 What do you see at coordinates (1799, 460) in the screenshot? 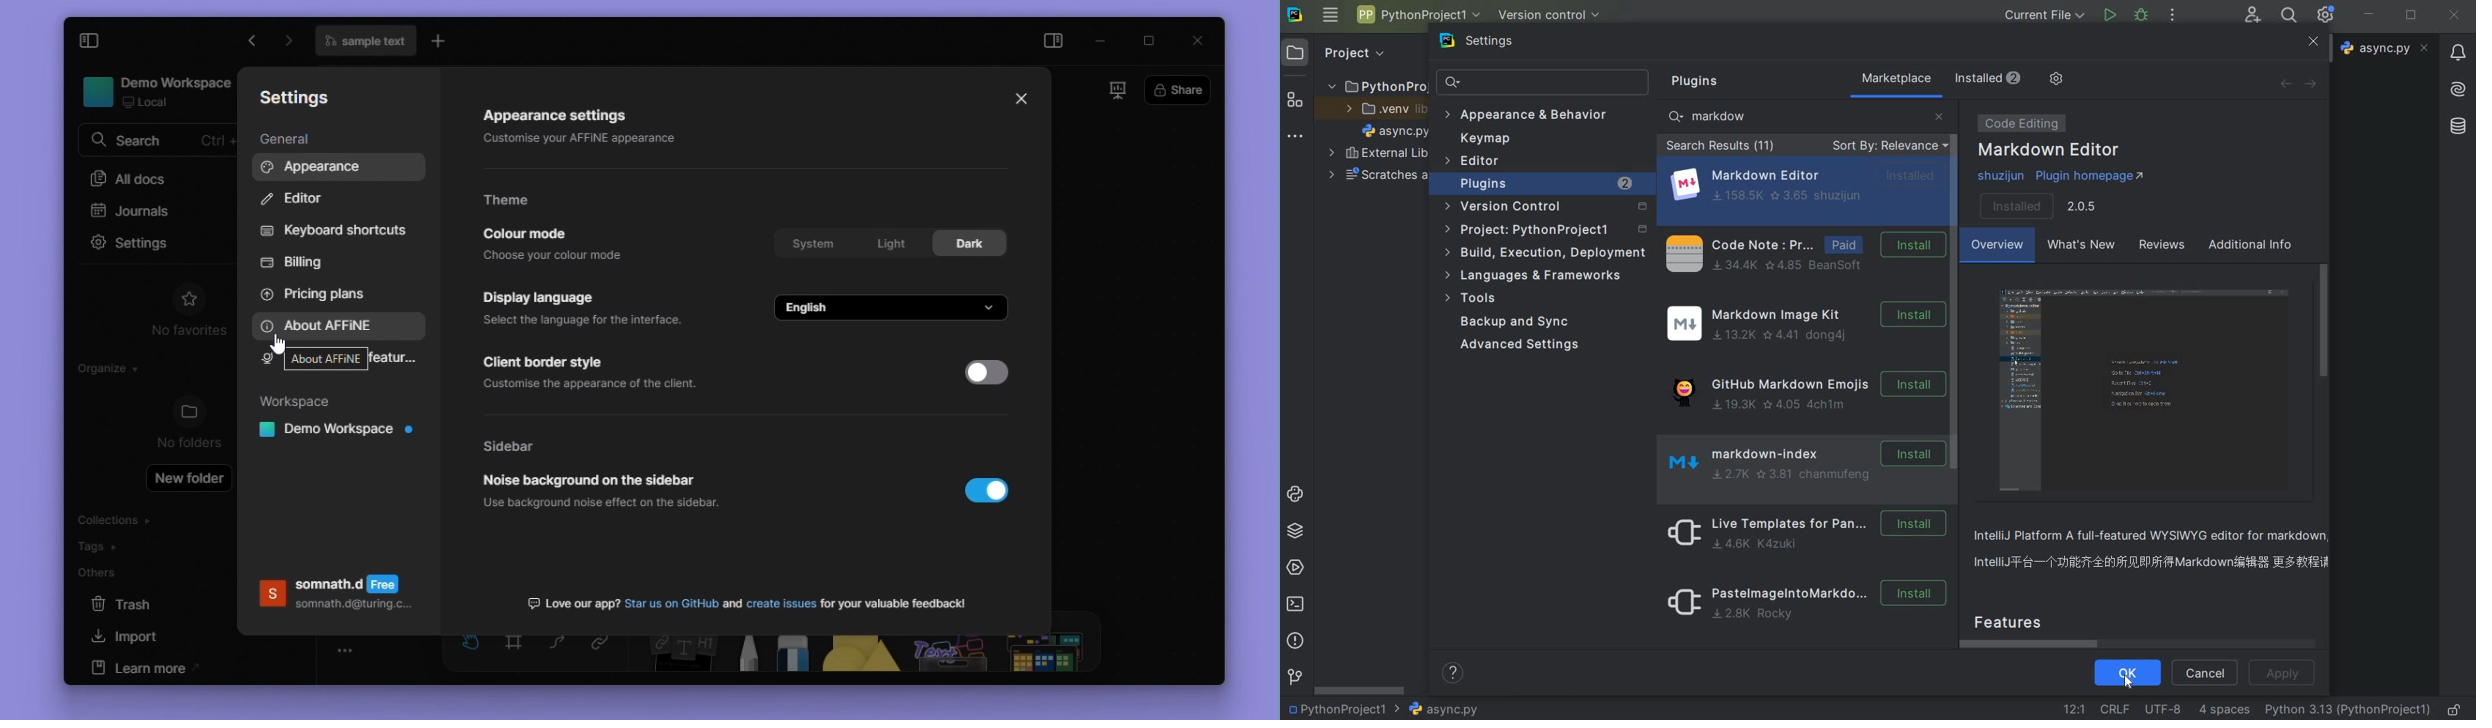
I see `markdown-index` at bounding box center [1799, 460].